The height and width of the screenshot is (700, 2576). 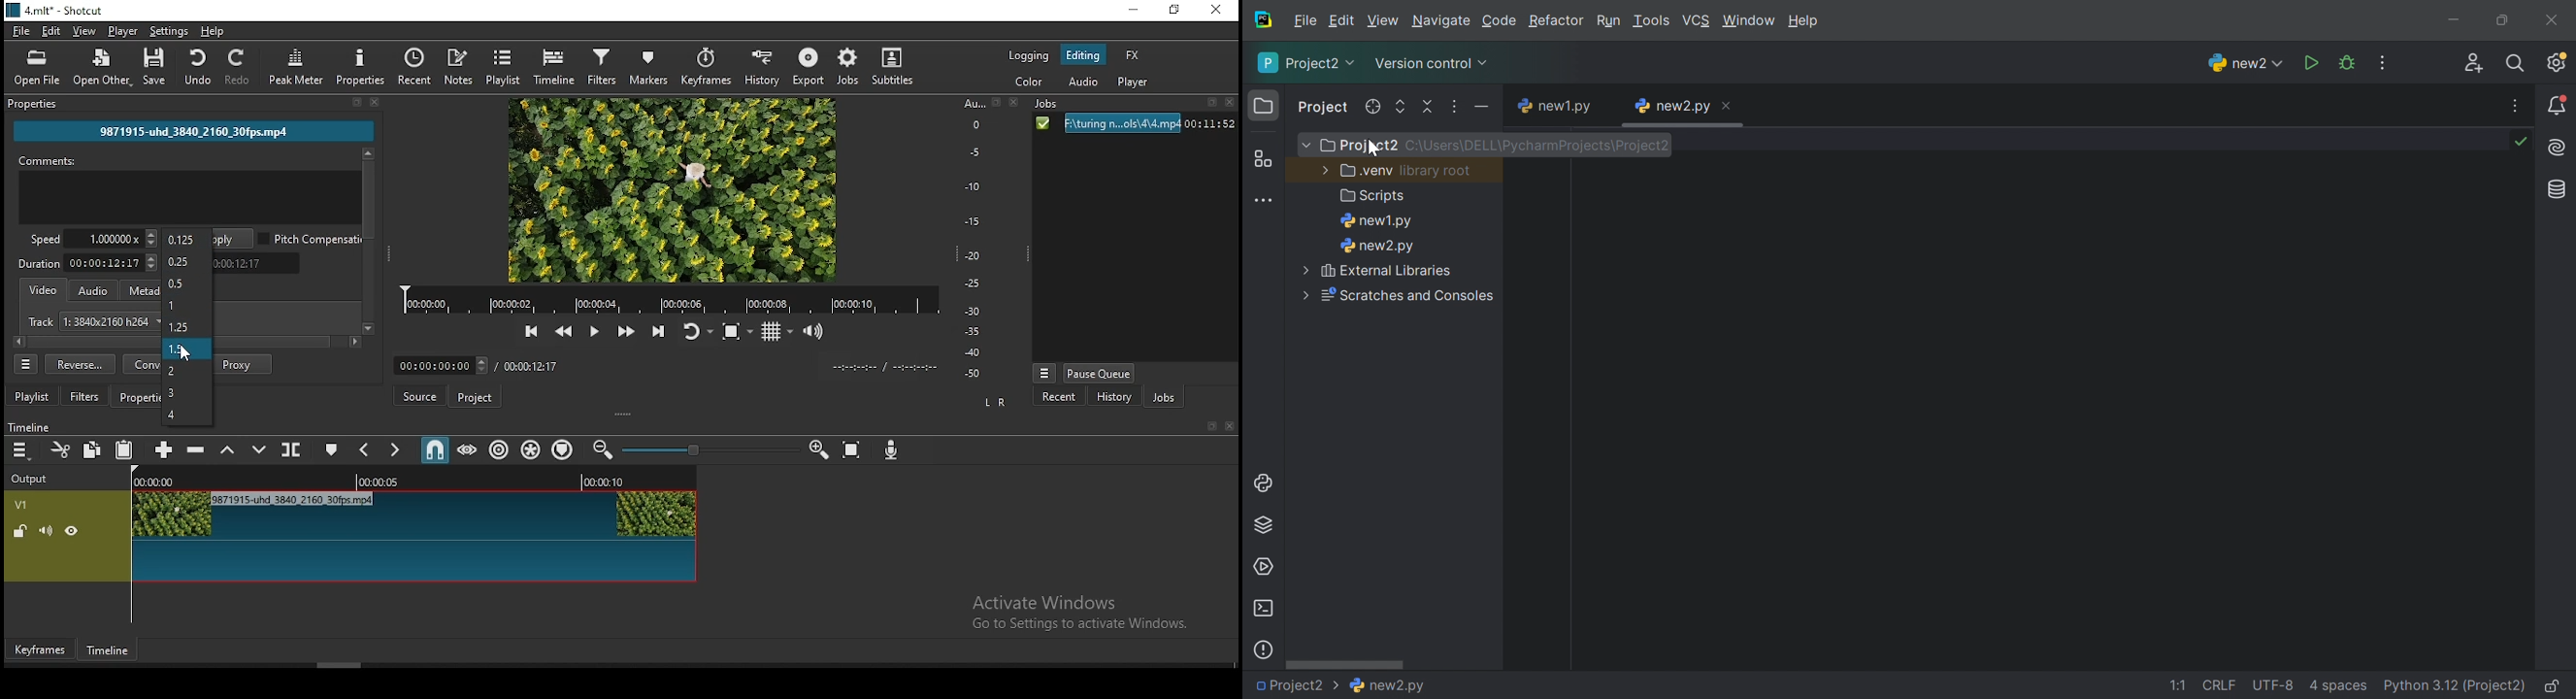 What do you see at coordinates (82, 30) in the screenshot?
I see `view` at bounding box center [82, 30].